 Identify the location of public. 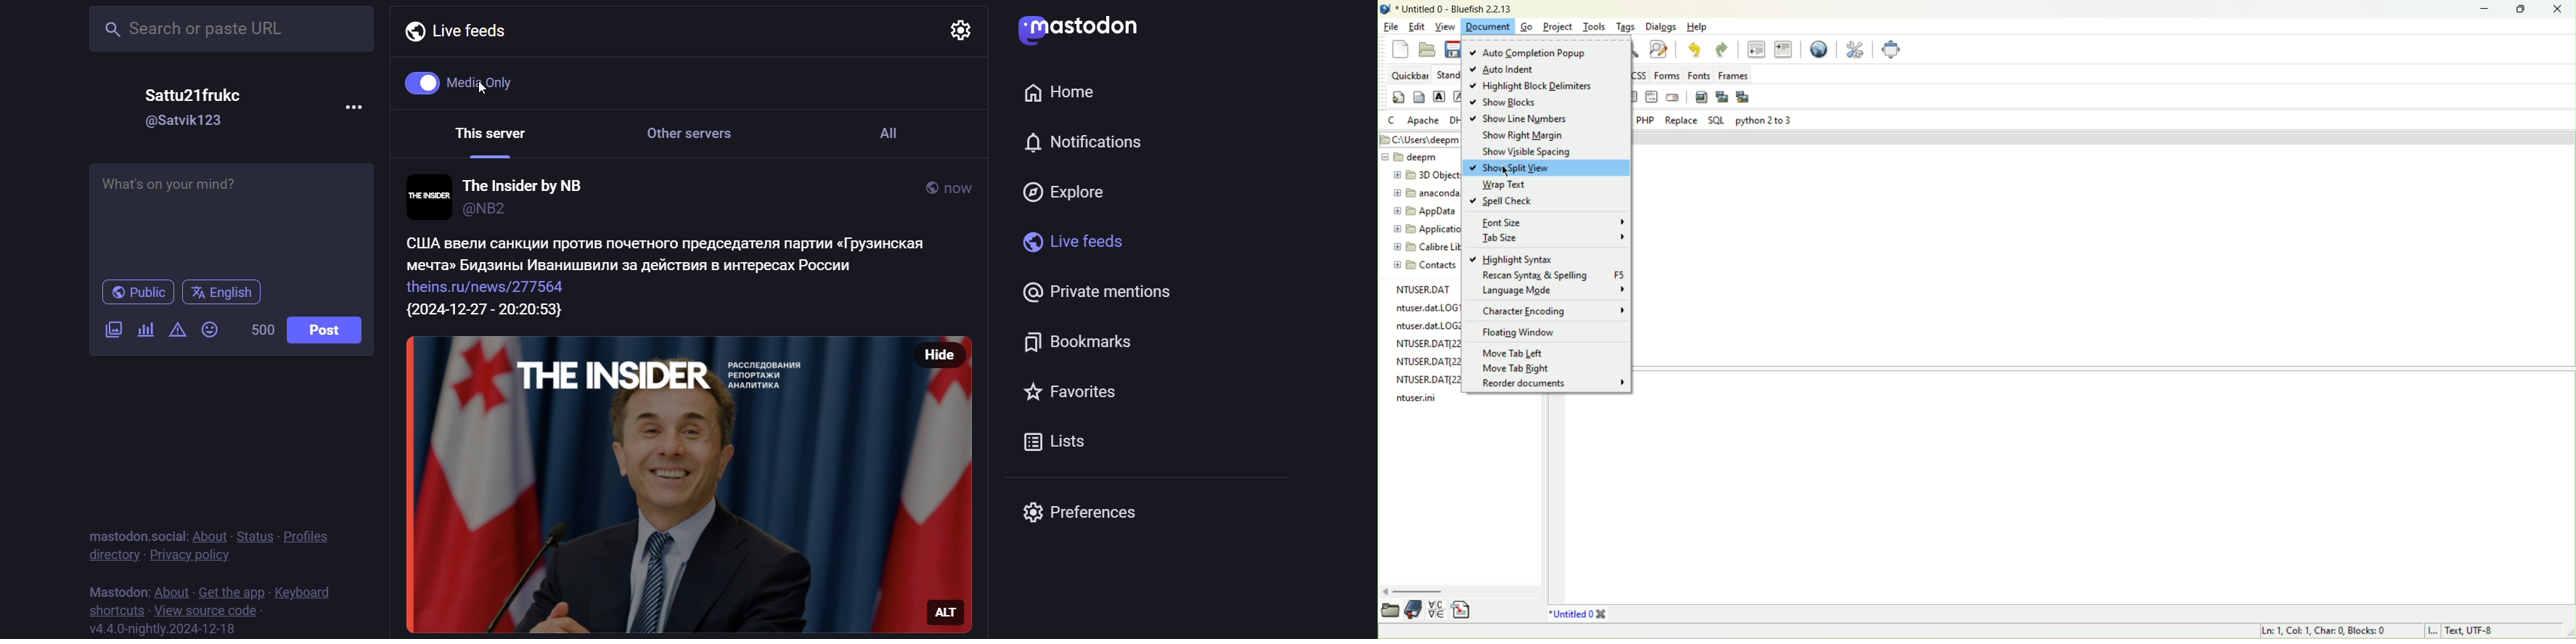
(139, 293).